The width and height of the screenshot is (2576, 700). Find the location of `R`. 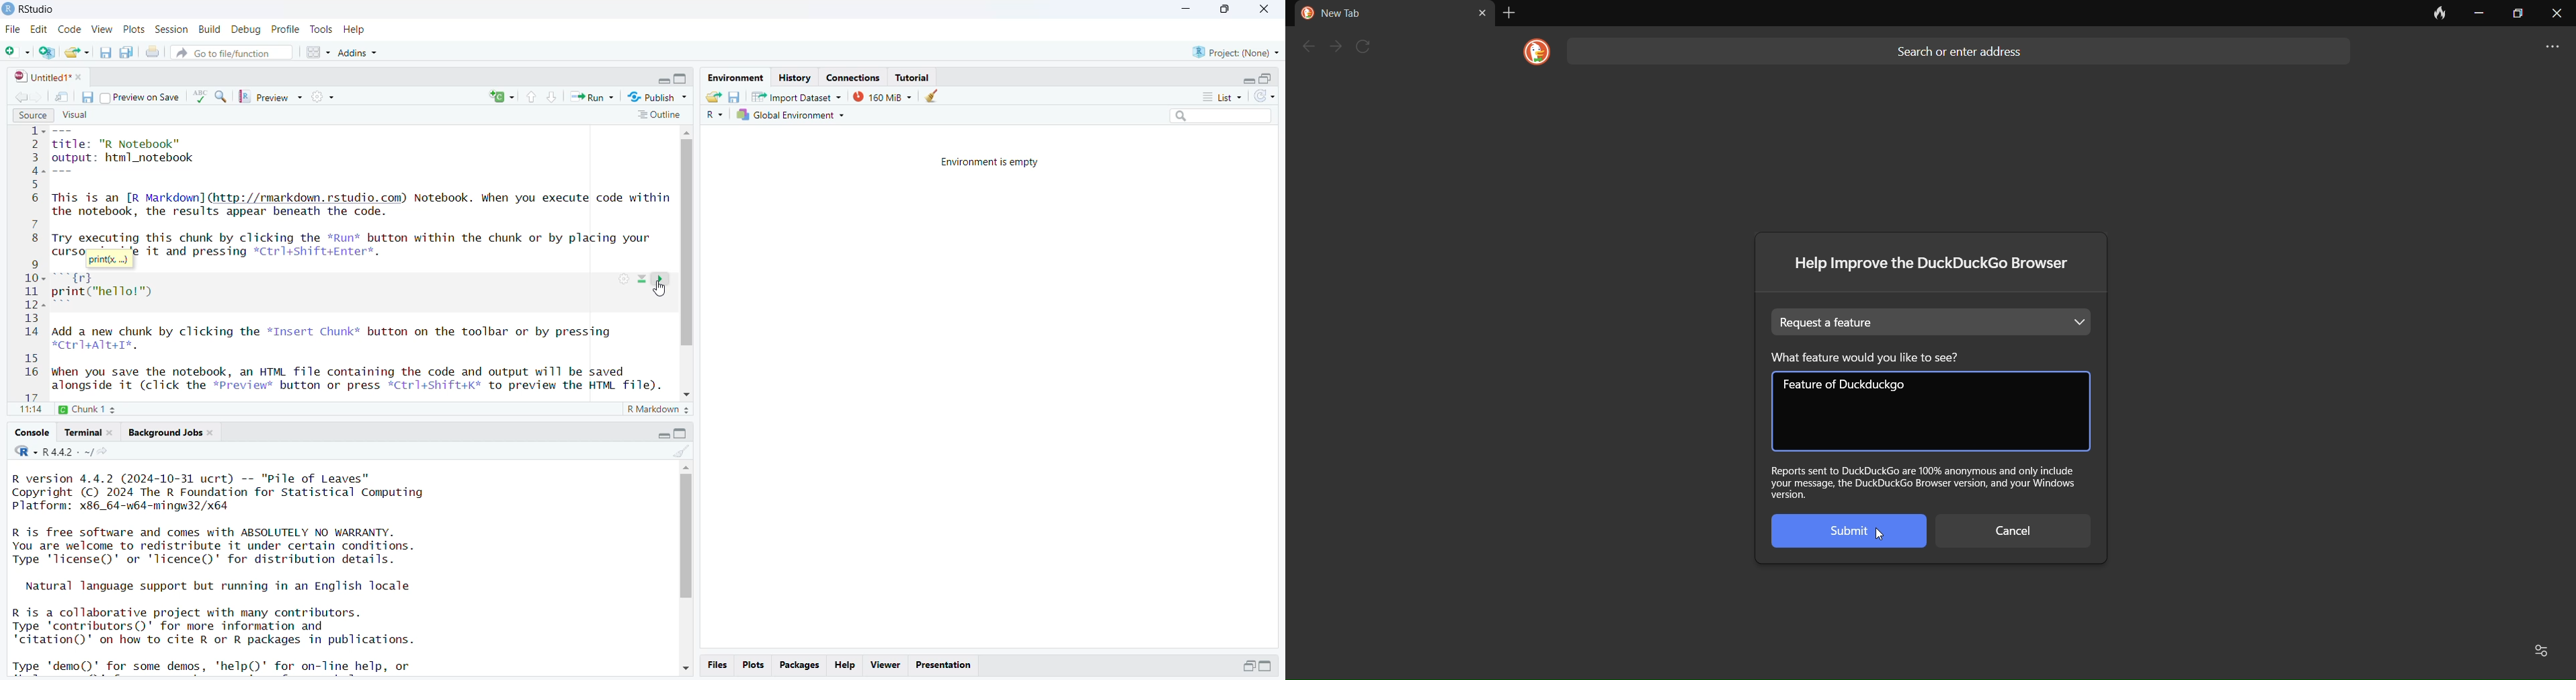

R is located at coordinates (712, 116).